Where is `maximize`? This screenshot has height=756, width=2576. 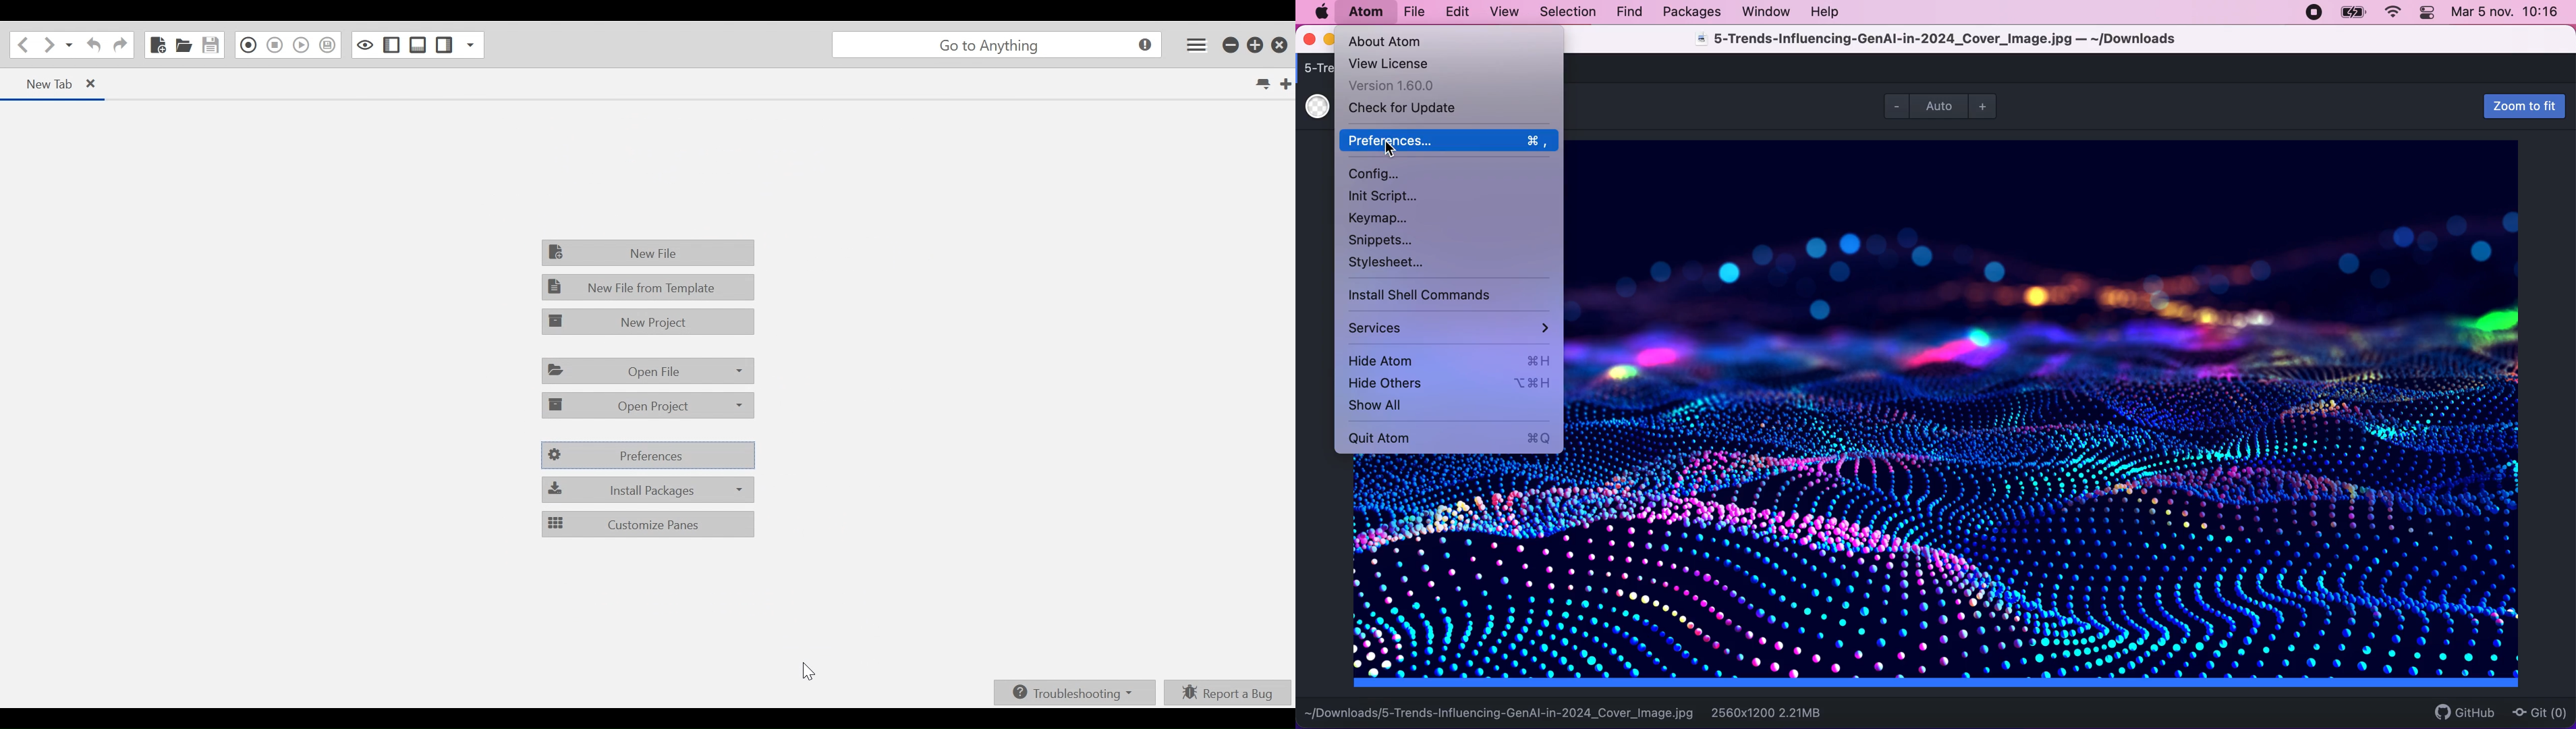 maximize is located at coordinates (1256, 47).